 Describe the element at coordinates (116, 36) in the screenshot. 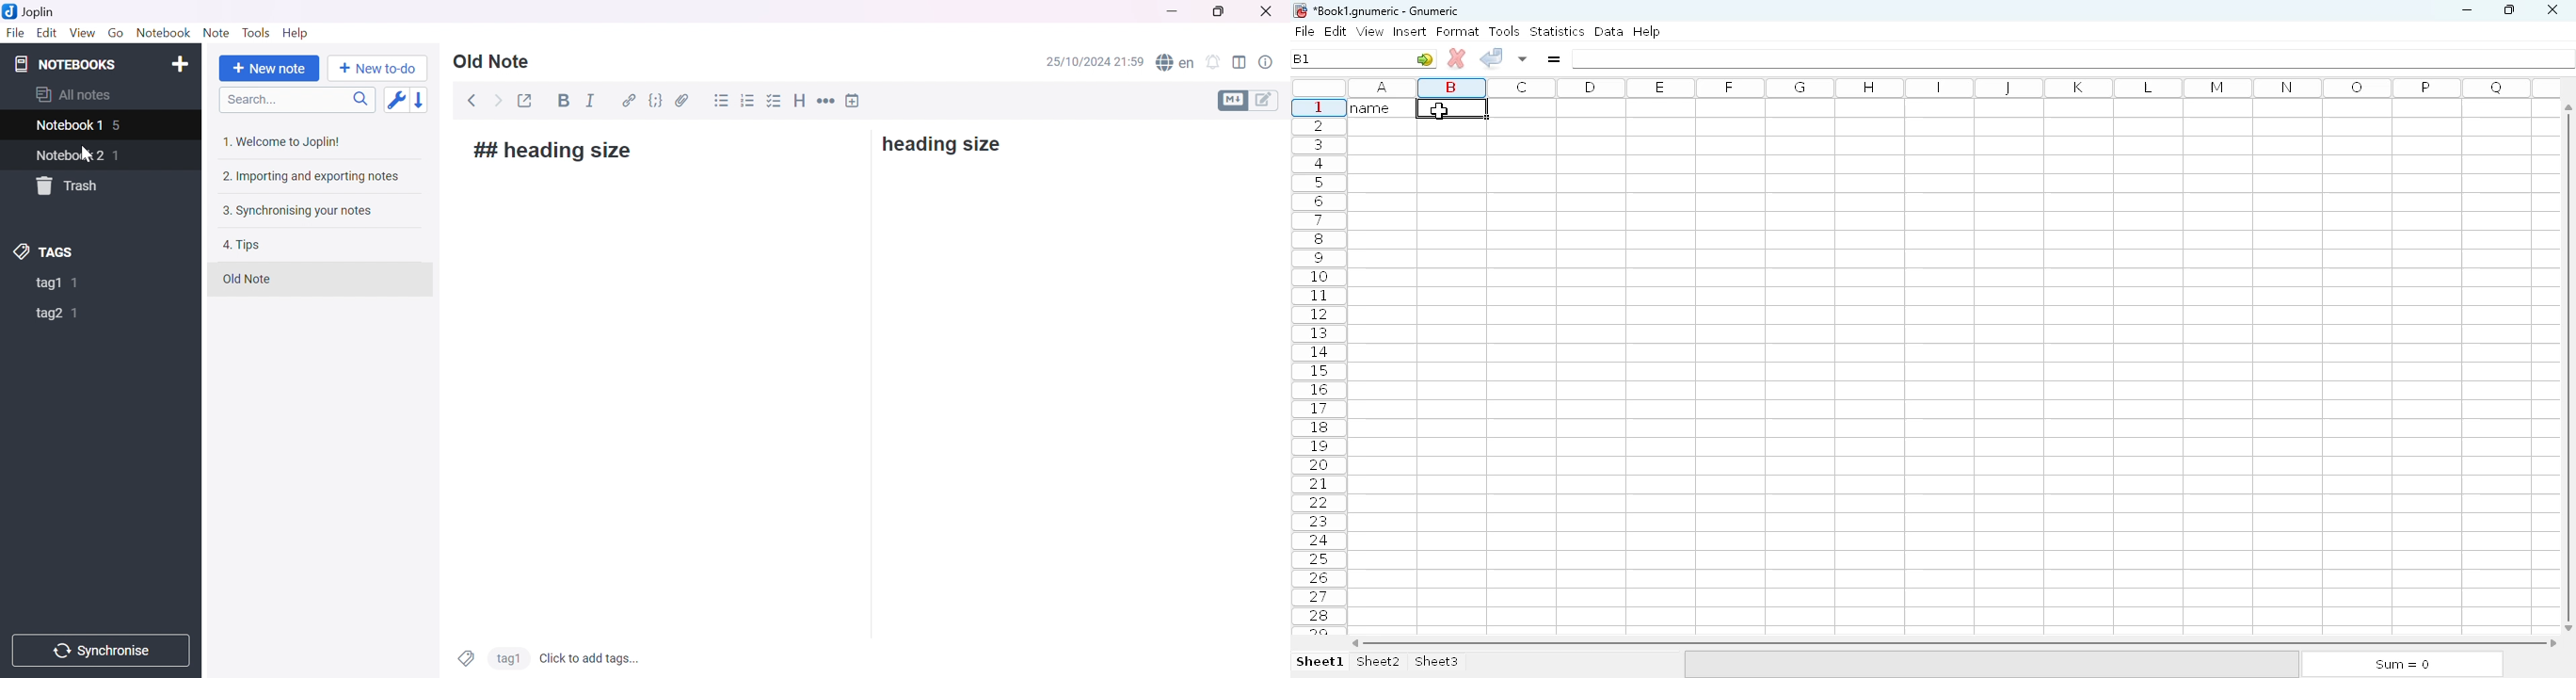

I see `Go` at that location.